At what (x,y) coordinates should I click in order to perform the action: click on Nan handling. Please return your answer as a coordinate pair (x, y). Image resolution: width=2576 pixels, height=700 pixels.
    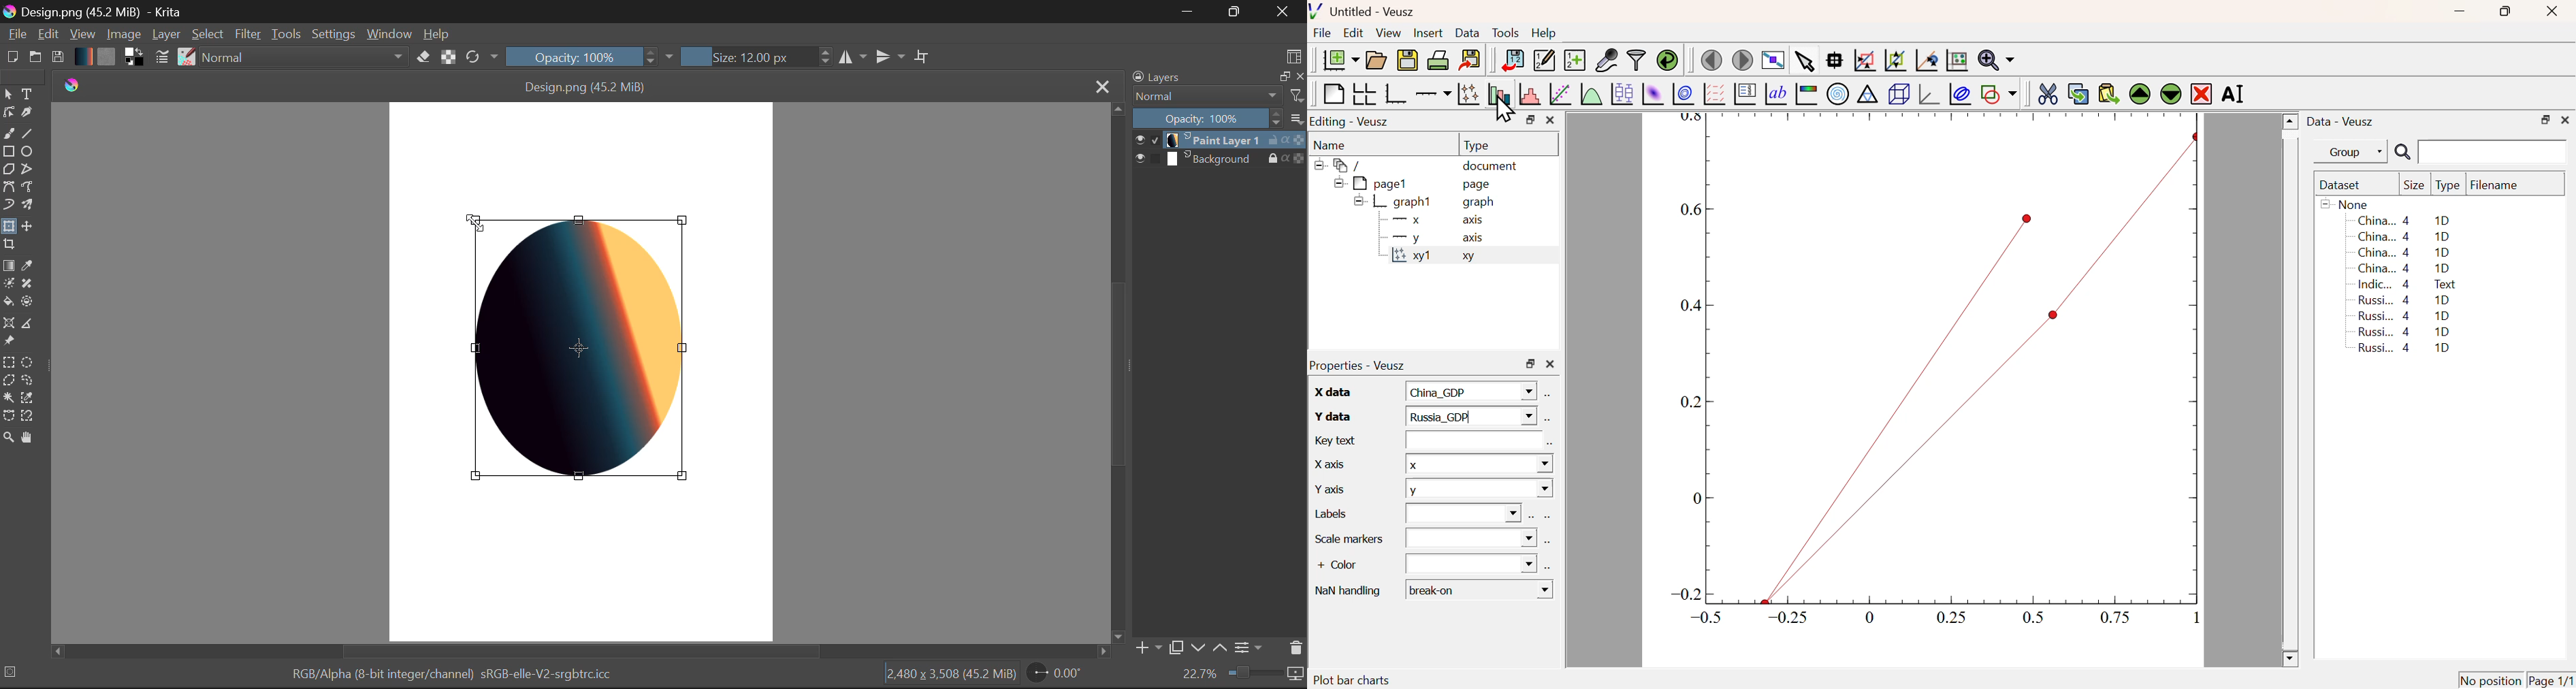
    Looking at the image, I should click on (1347, 588).